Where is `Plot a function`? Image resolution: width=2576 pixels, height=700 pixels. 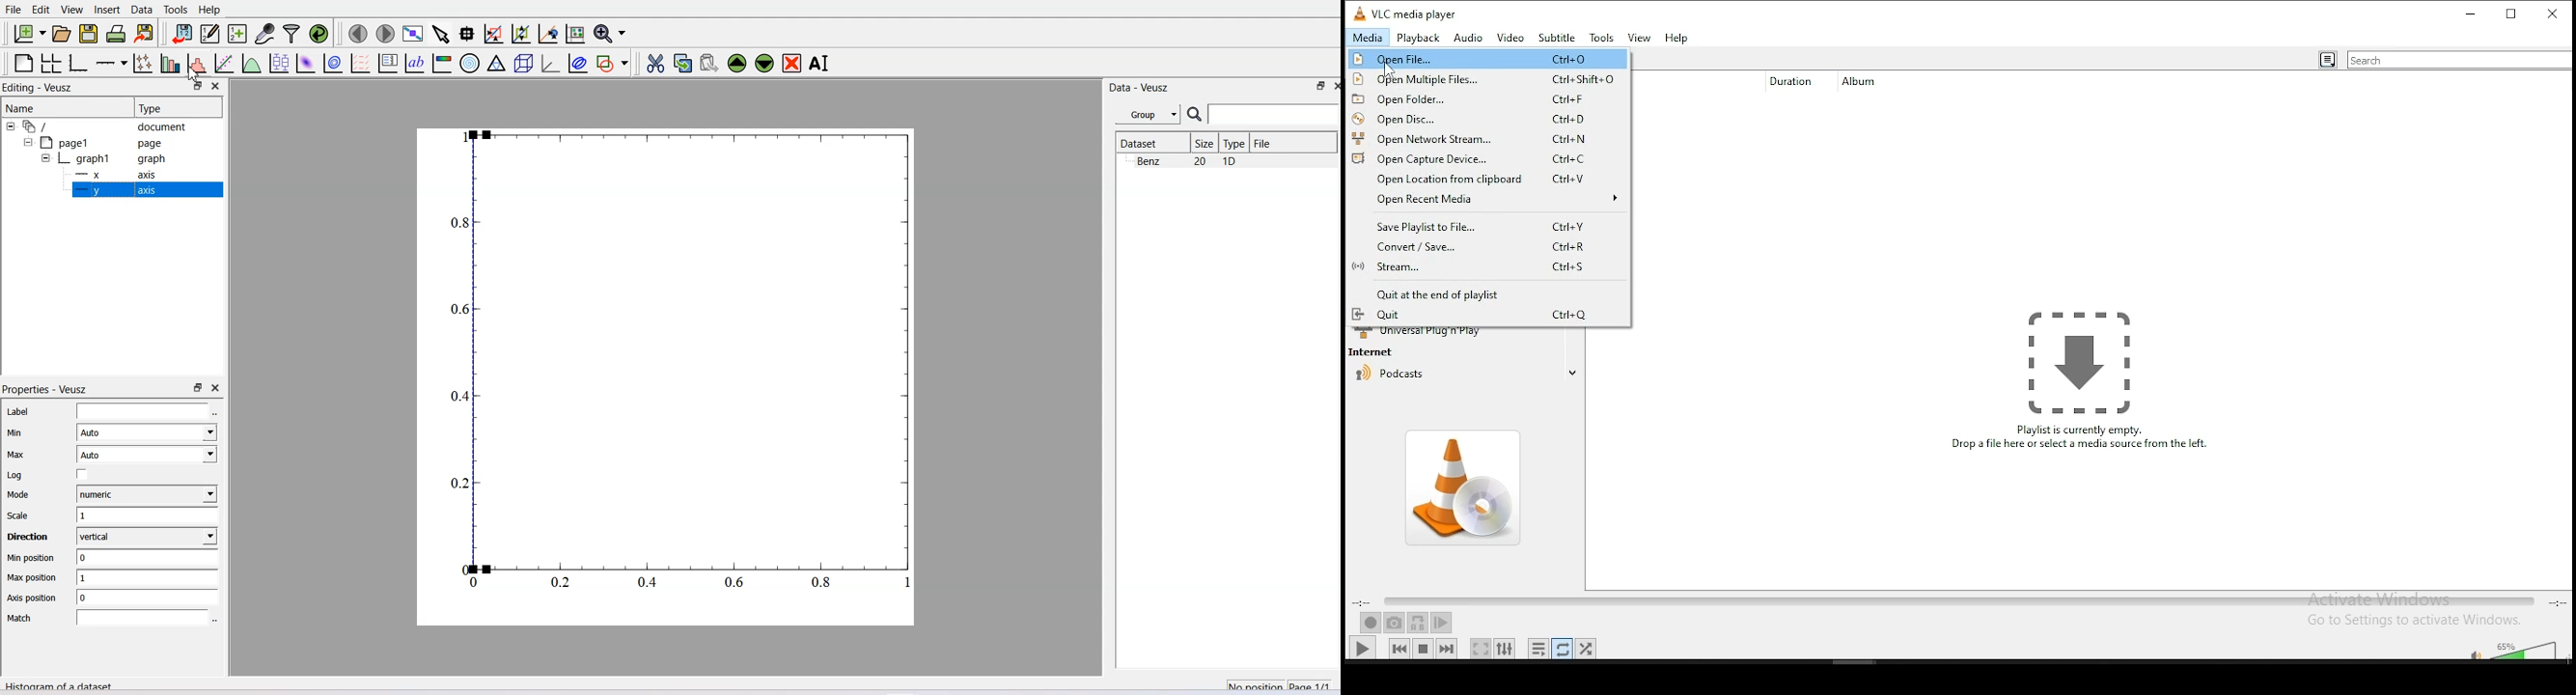
Plot a function is located at coordinates (253, 62).